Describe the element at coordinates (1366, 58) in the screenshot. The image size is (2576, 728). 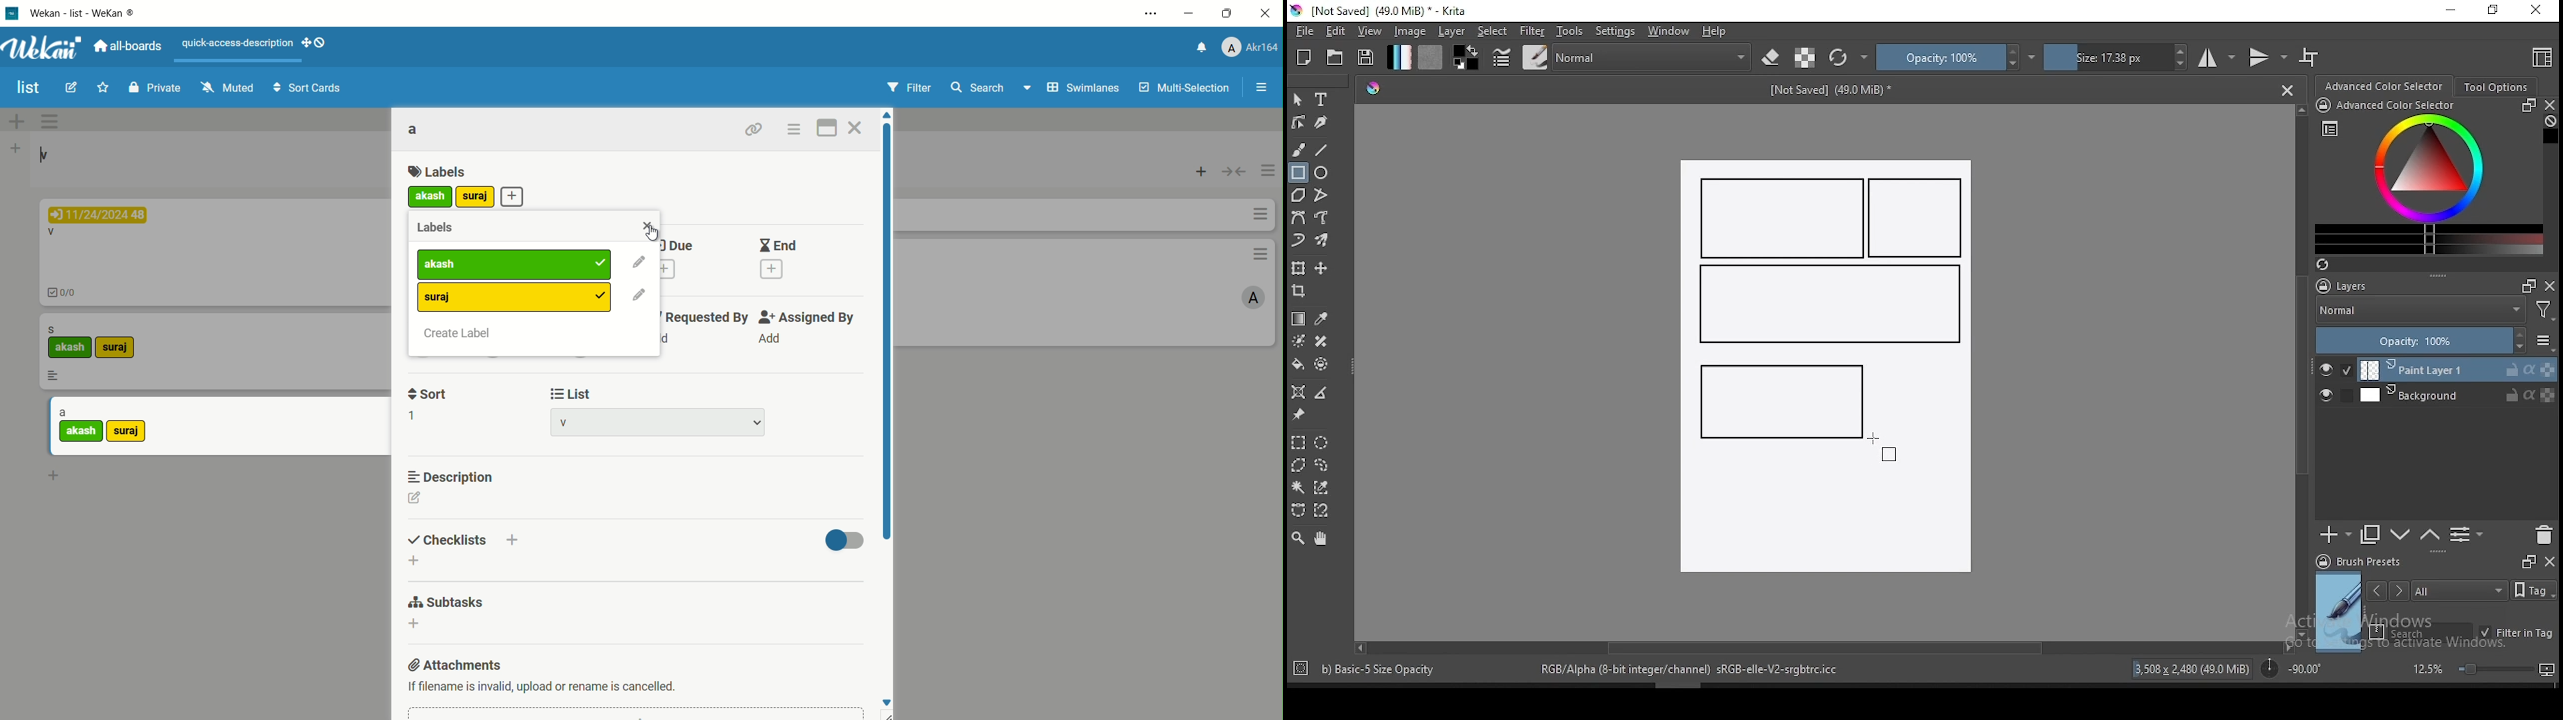
I see `save` at that location.